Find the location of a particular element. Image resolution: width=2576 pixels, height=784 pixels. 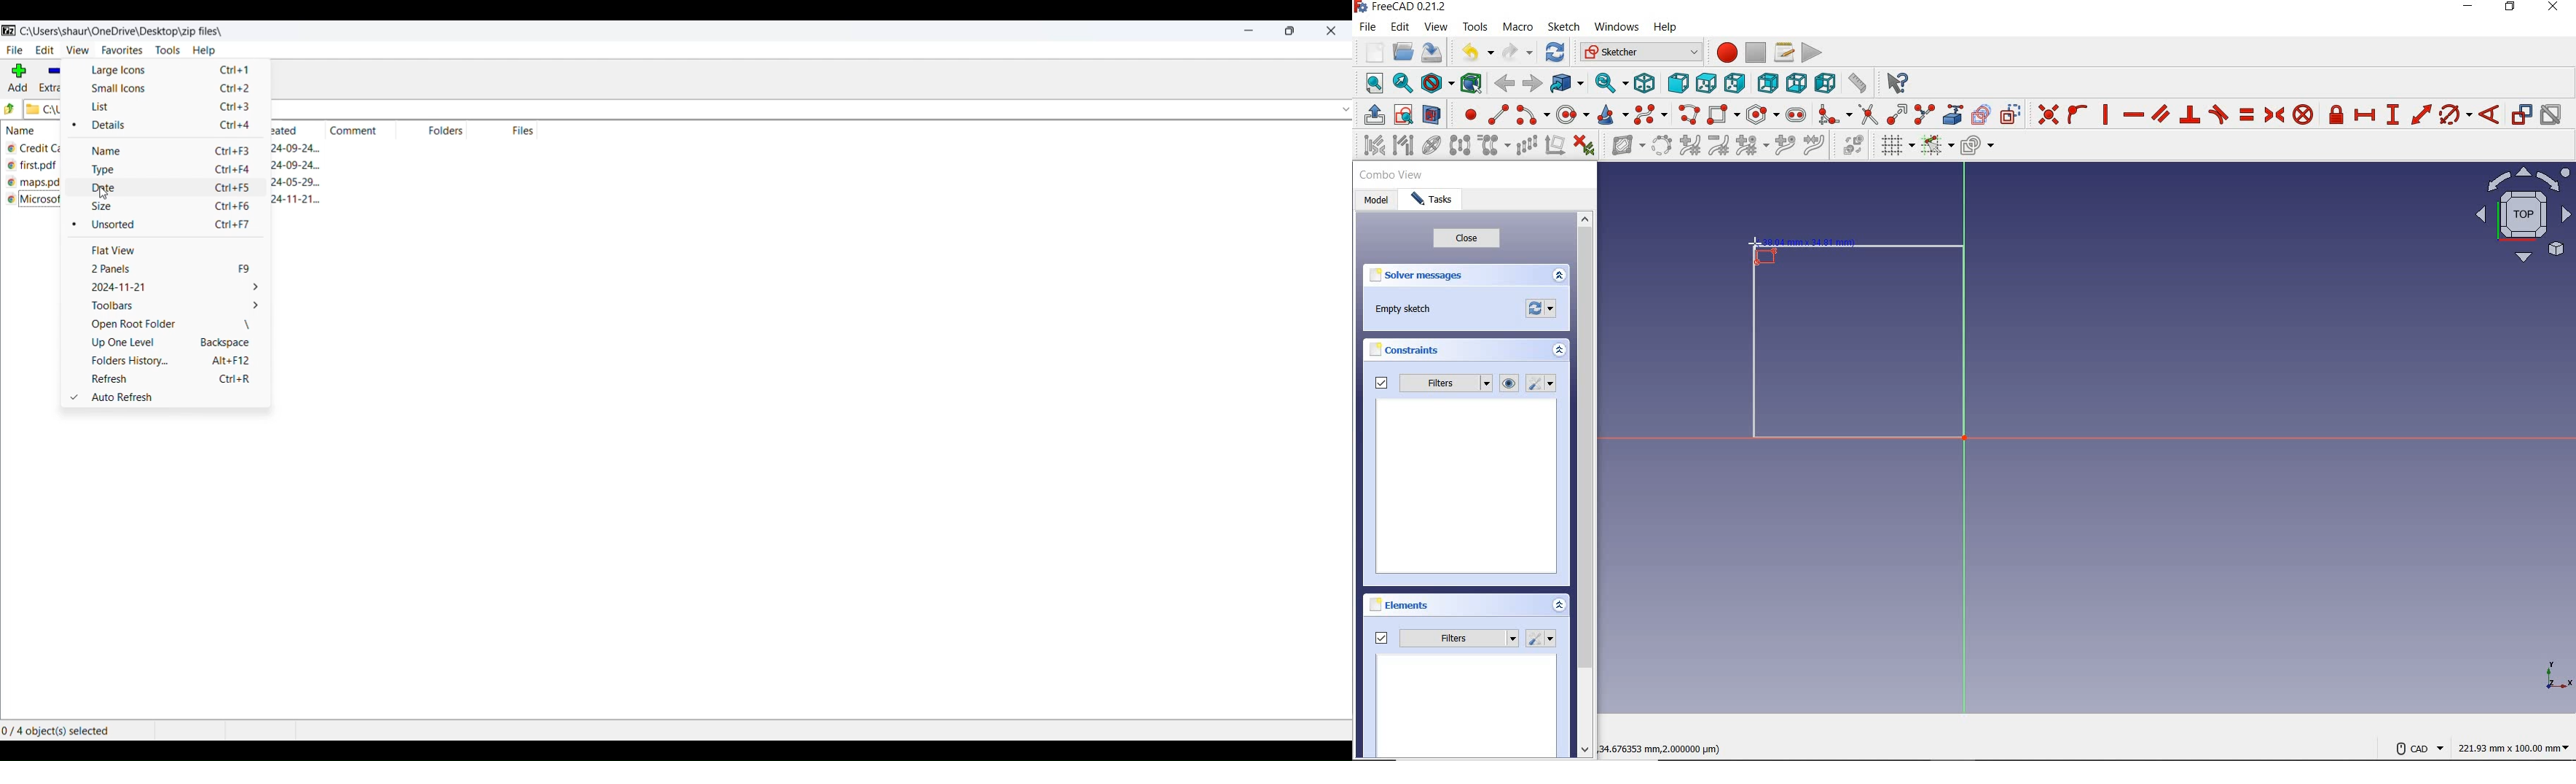

empty sketch is located at coordinates (1404, 309).